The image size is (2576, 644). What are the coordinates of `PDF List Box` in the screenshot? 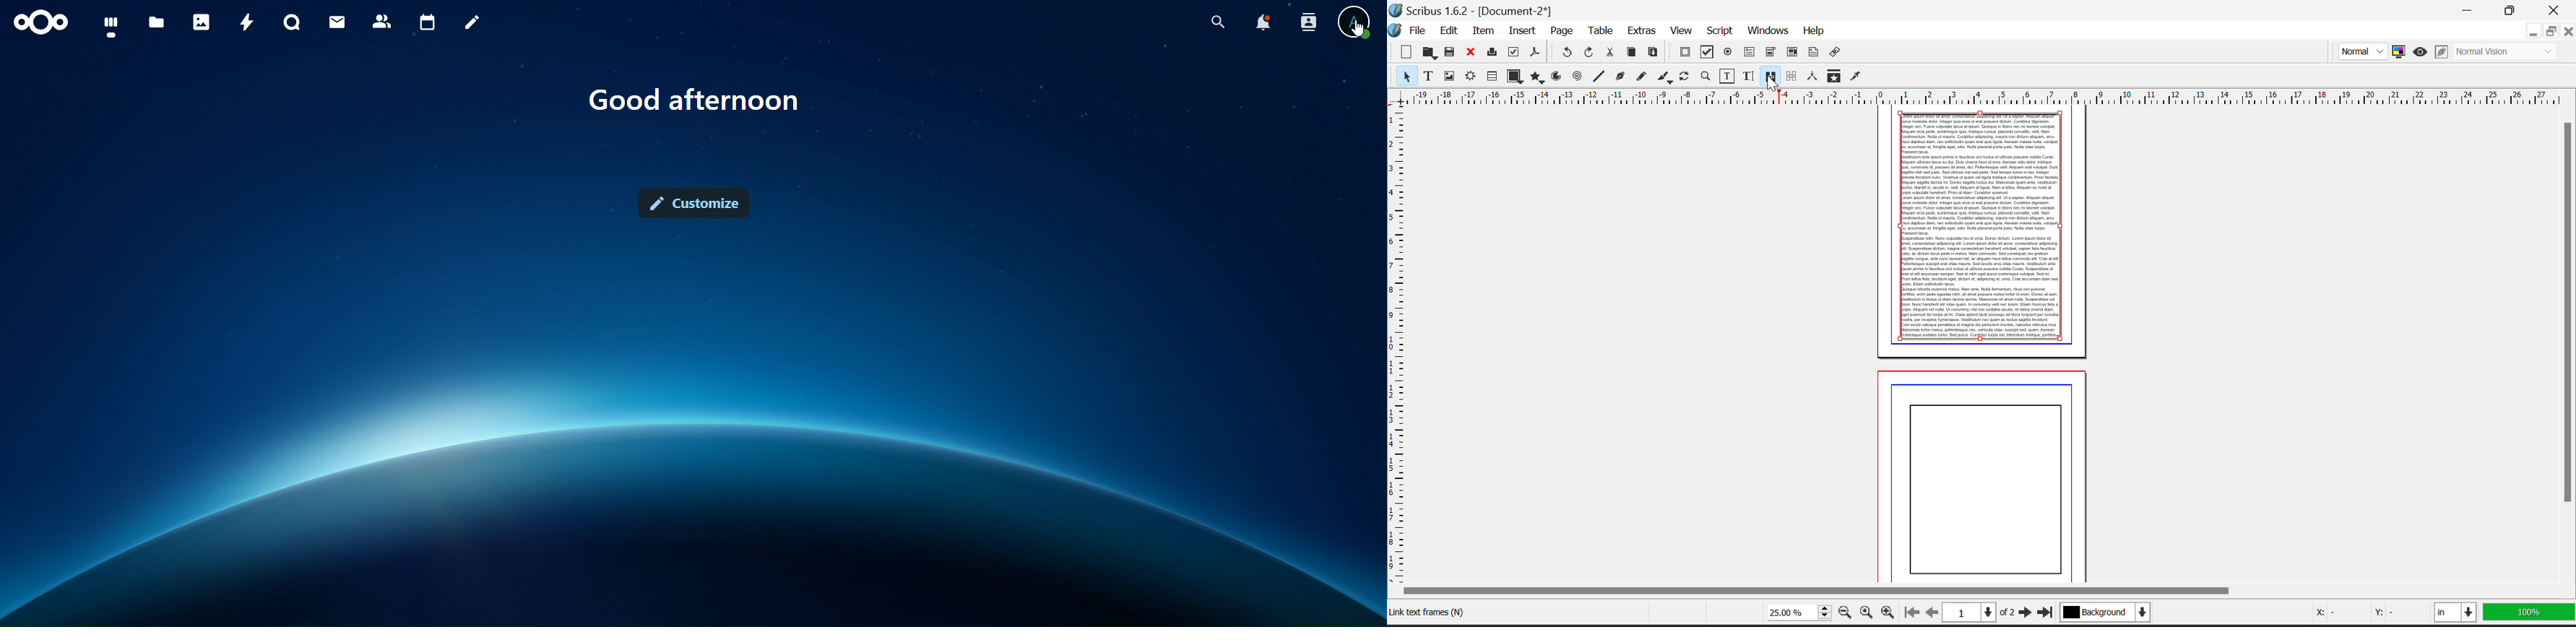 It's located at (1793, 53).